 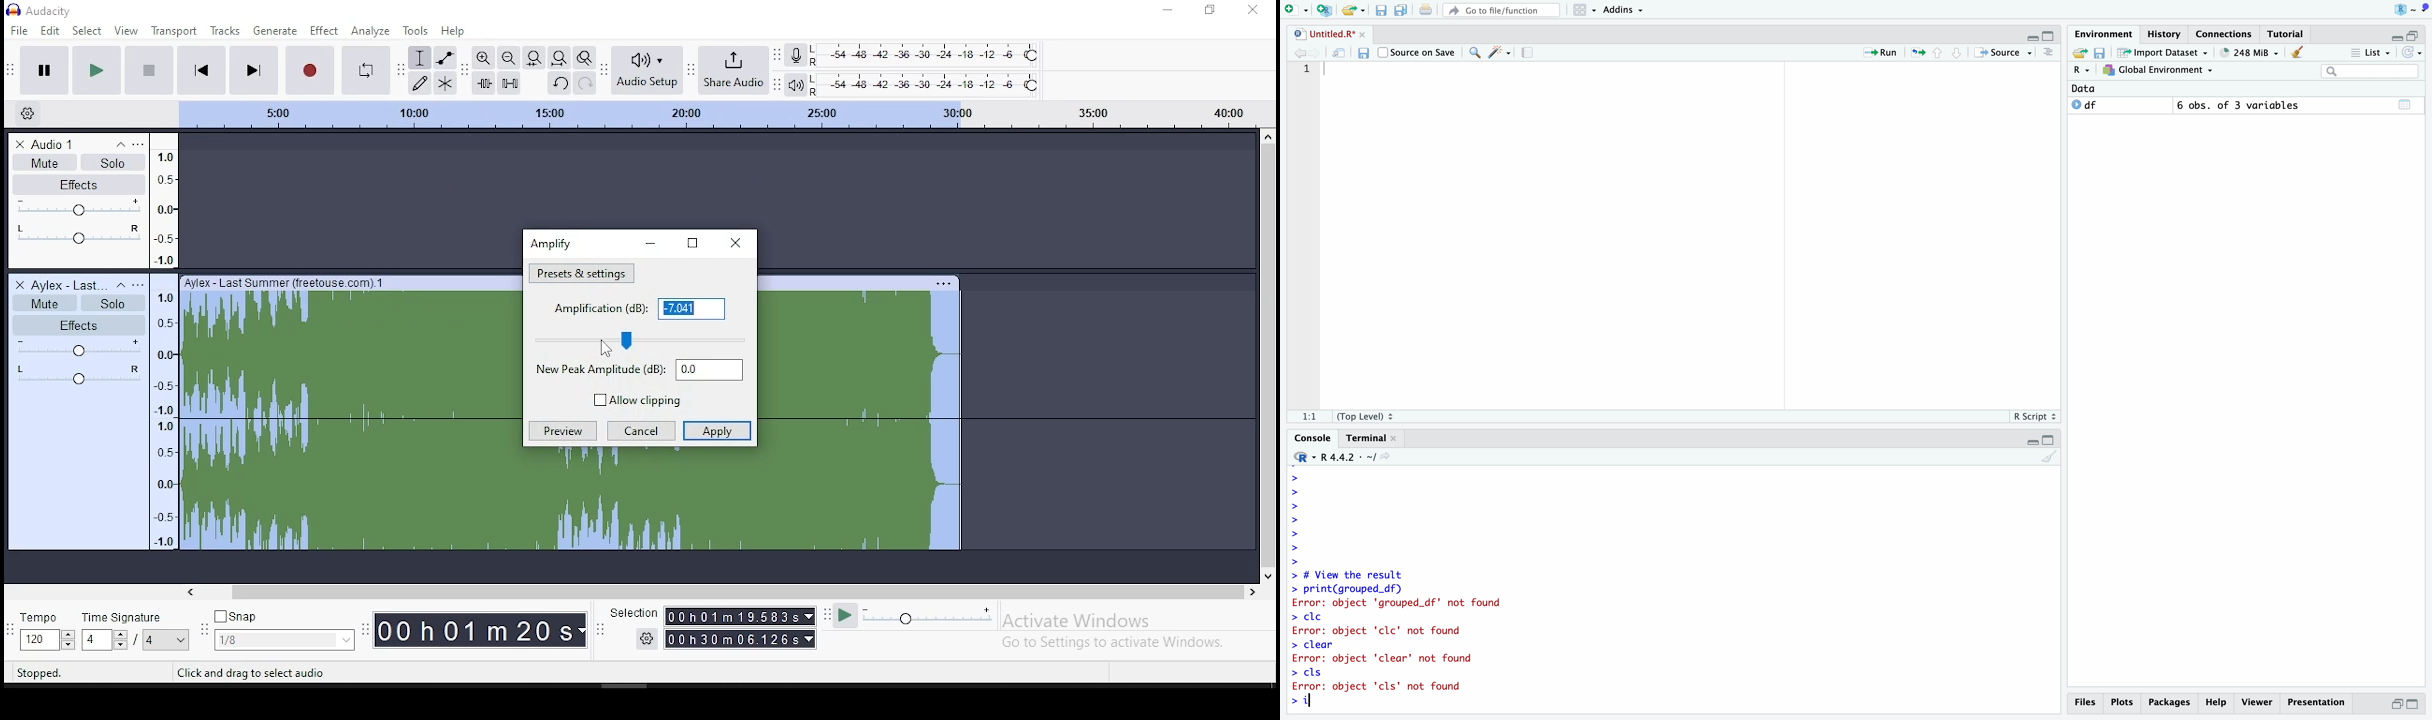 I want to click on track, so click(x=860, y=419).